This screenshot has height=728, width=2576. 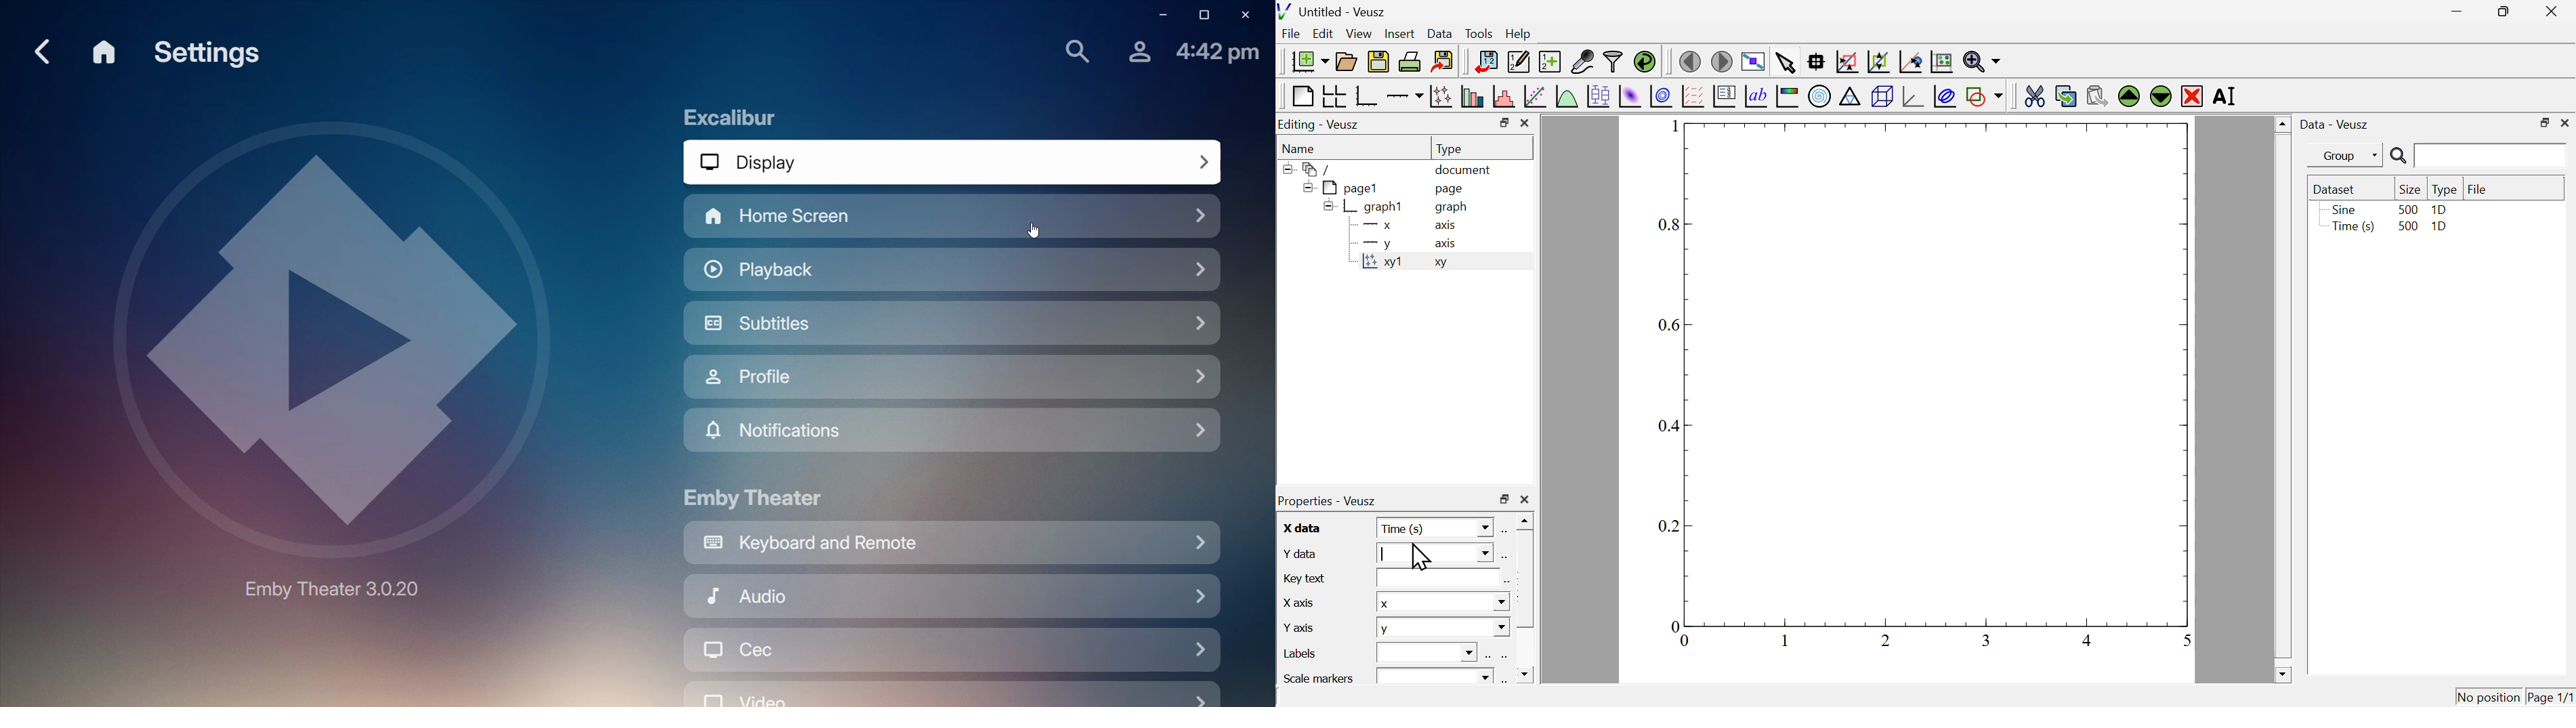 What do you see at coordinates (1452, 148) in the screenshot?
I see `type` at bounding box center [1452, 148].